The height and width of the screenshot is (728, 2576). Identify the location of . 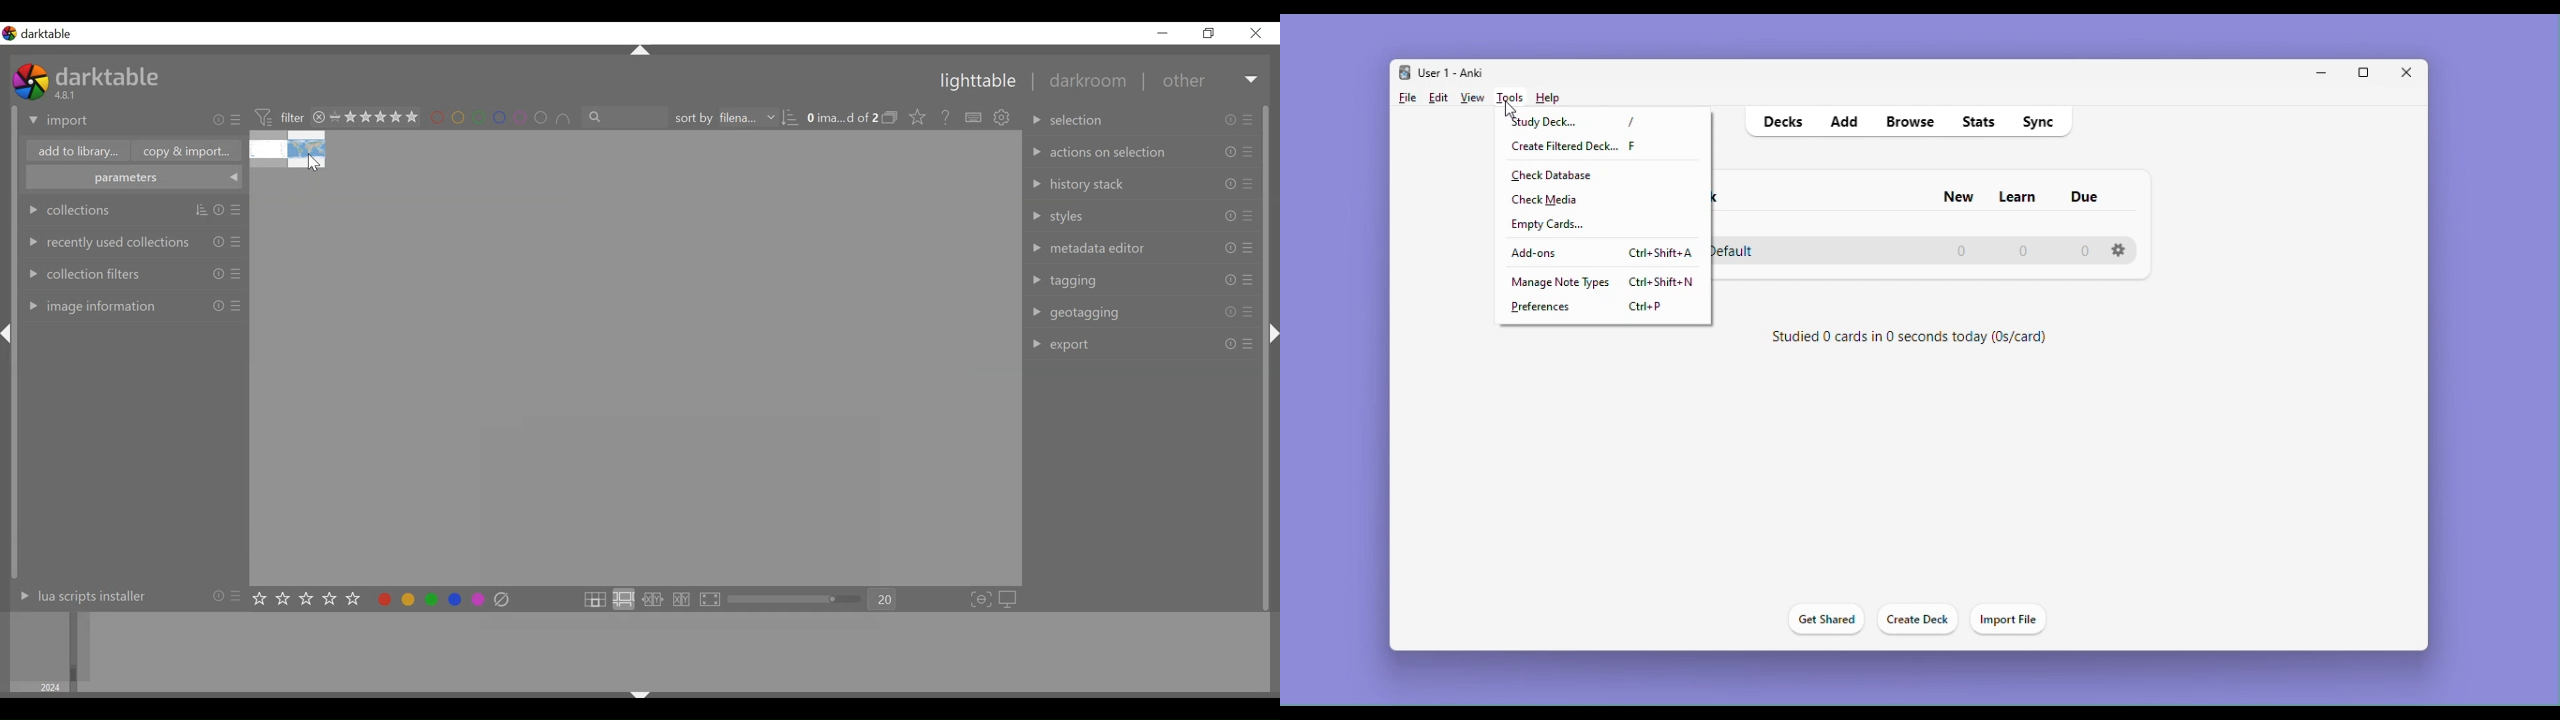
(647, 697).